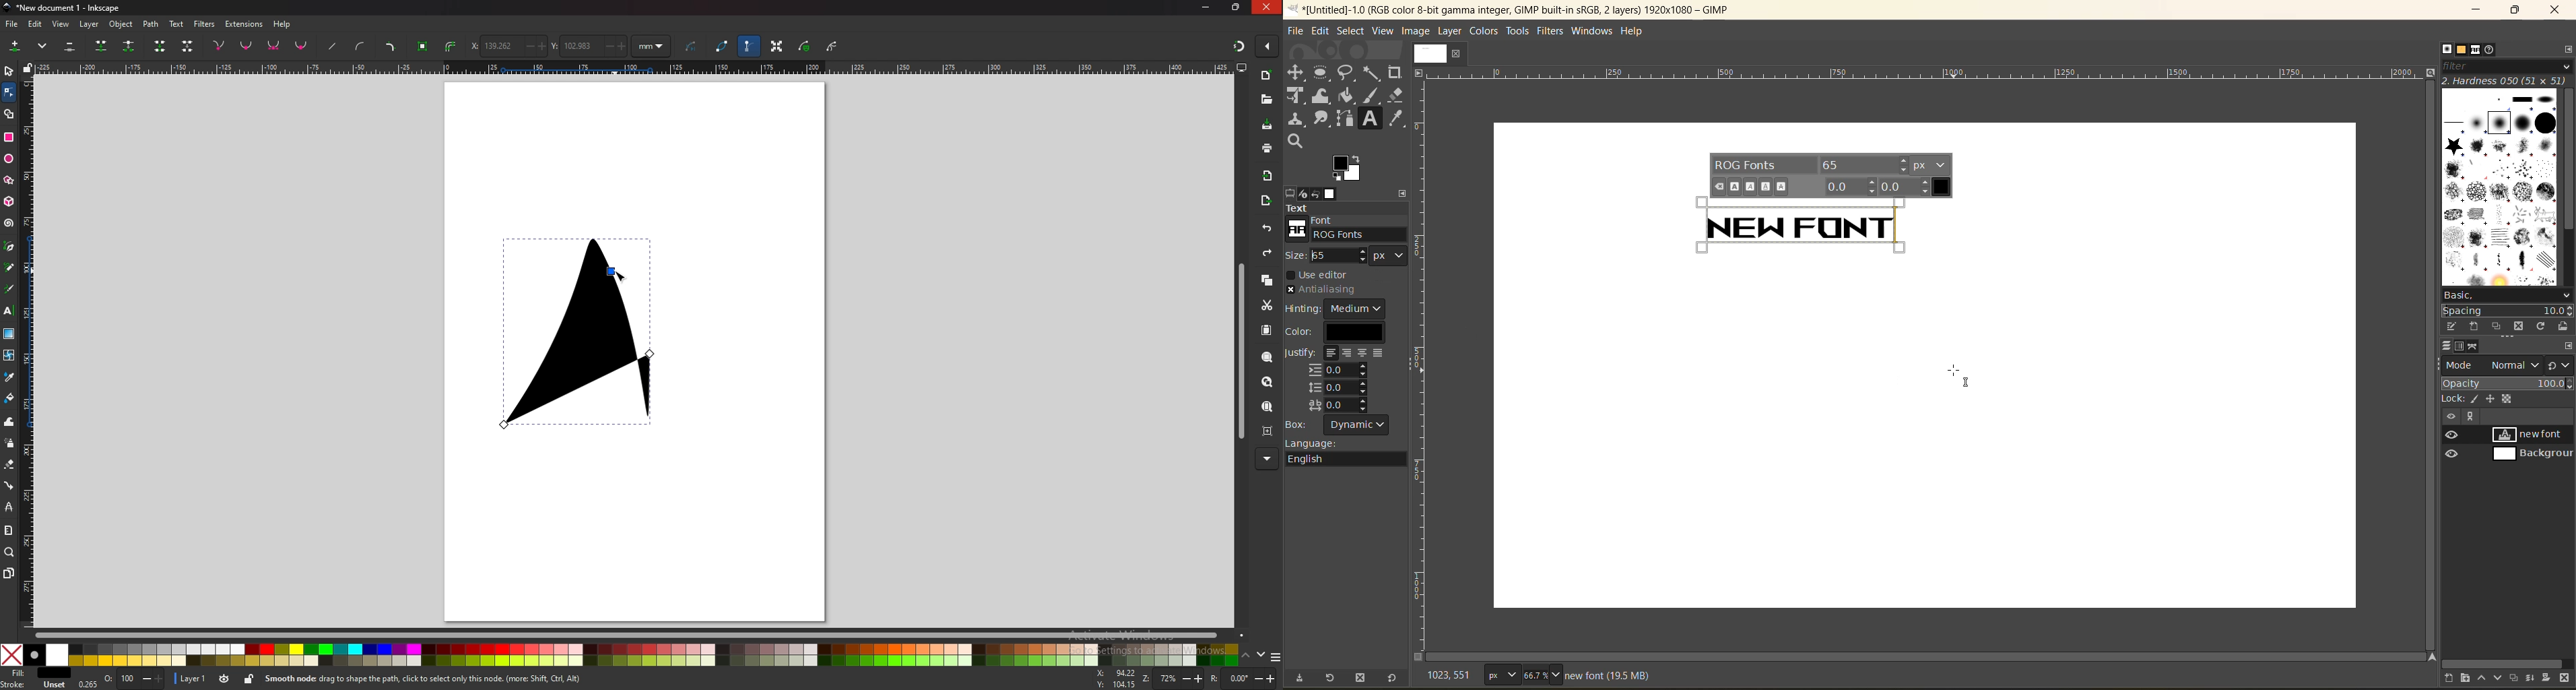 The width and height of the screenshot is (2576, 700). Describe the element at coordinates (2447, 346) in the screenshot. I see `layers` at that location.